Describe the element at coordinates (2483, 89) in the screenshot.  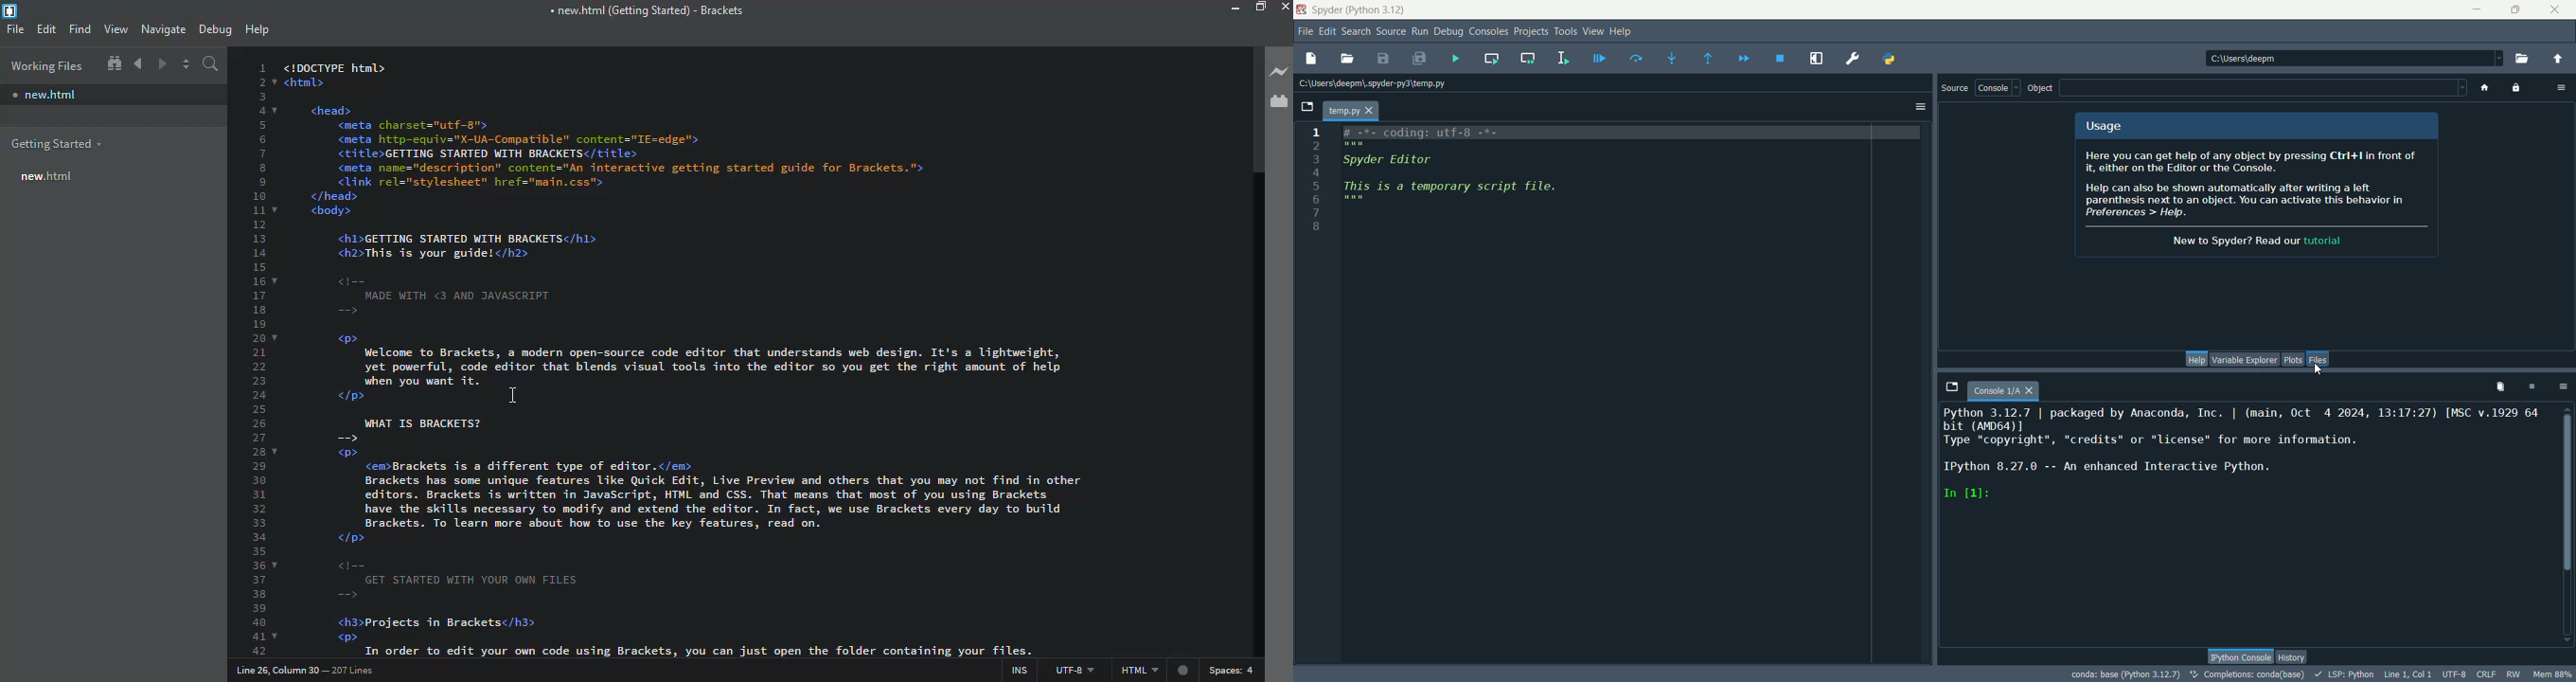
I see `home` at that location.